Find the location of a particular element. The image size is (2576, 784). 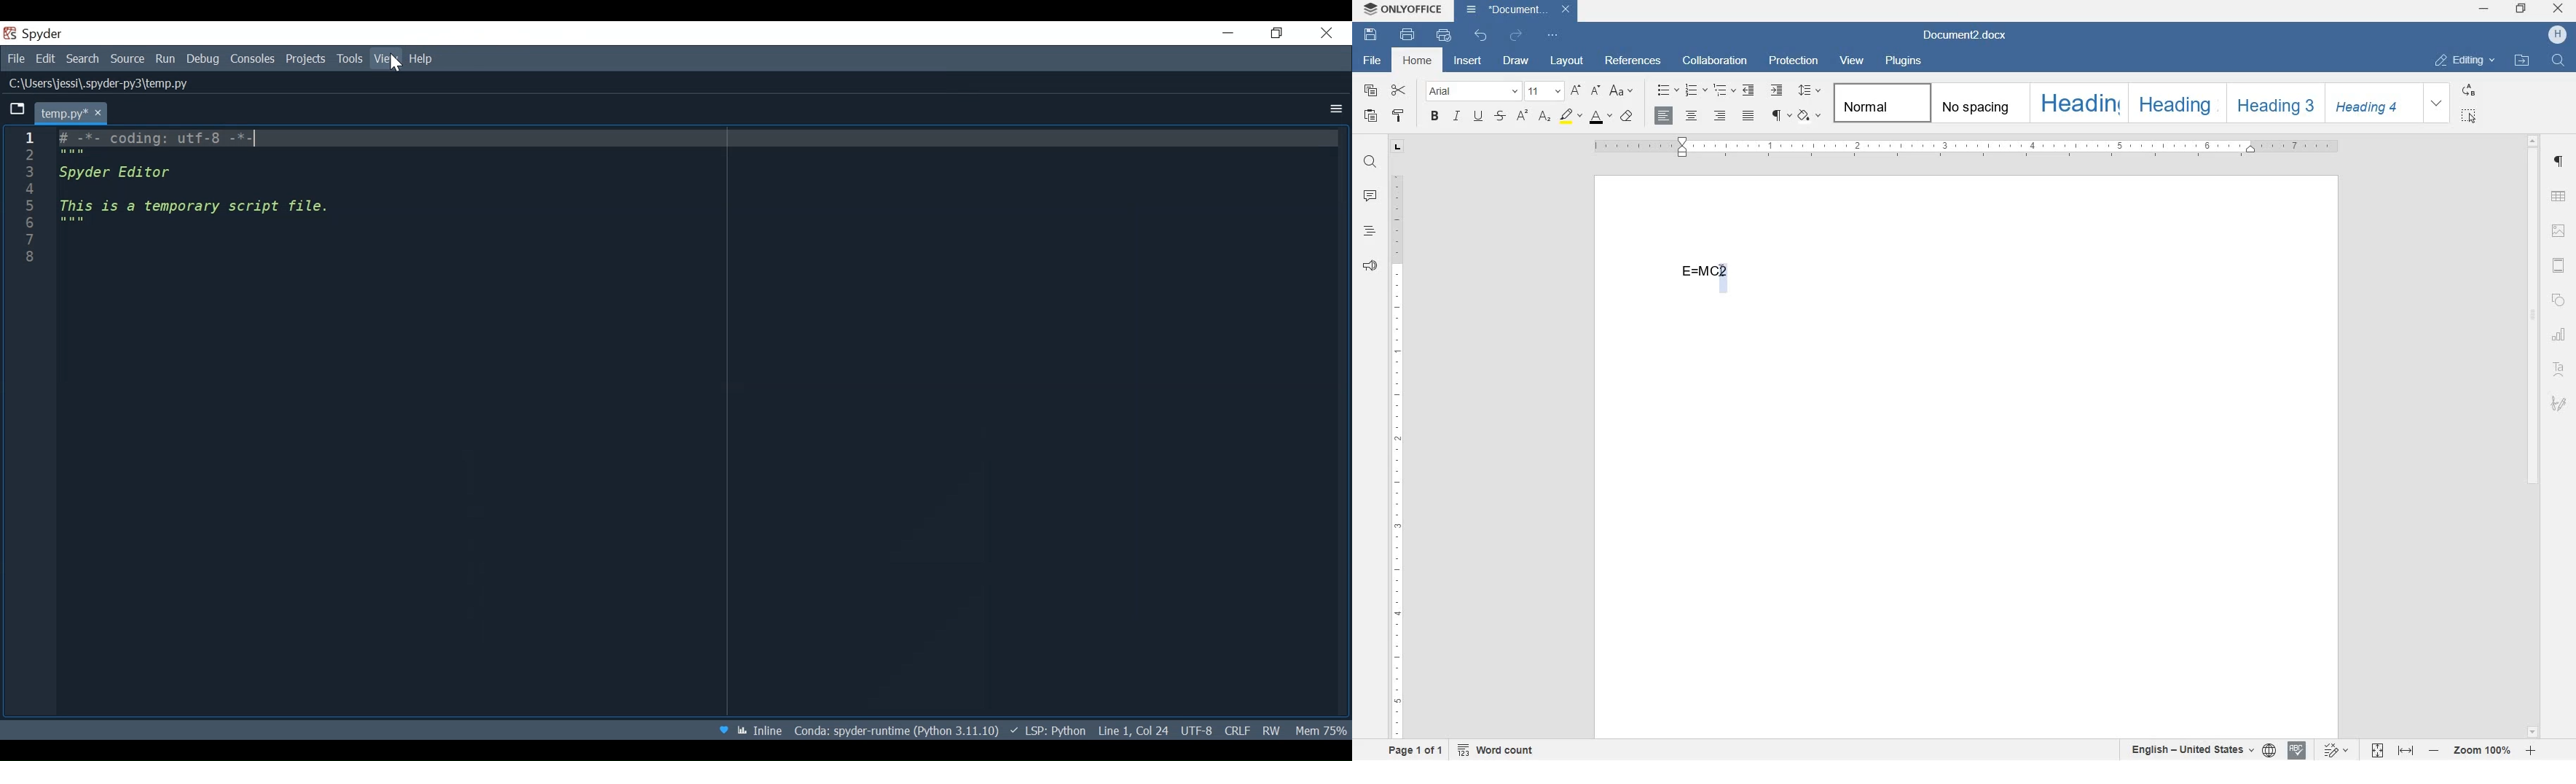

word count is located at coordinates (1498, 751).